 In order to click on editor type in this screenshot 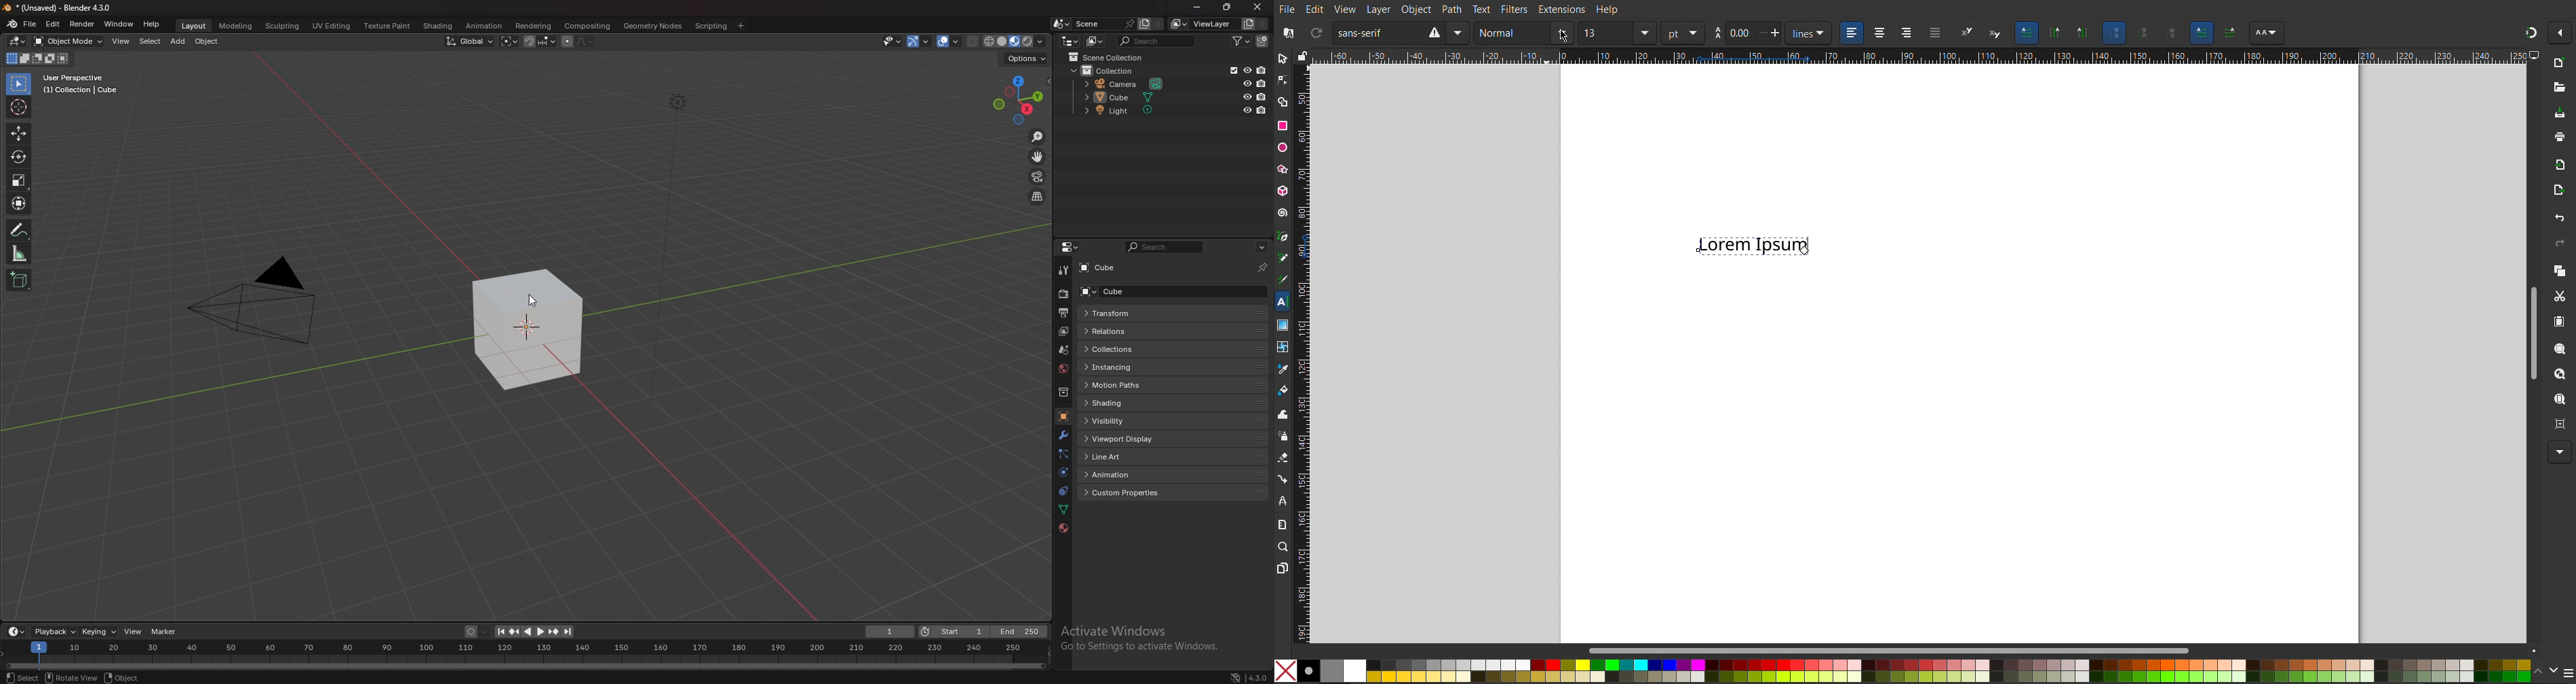, I will do `click(1071, 247)`.